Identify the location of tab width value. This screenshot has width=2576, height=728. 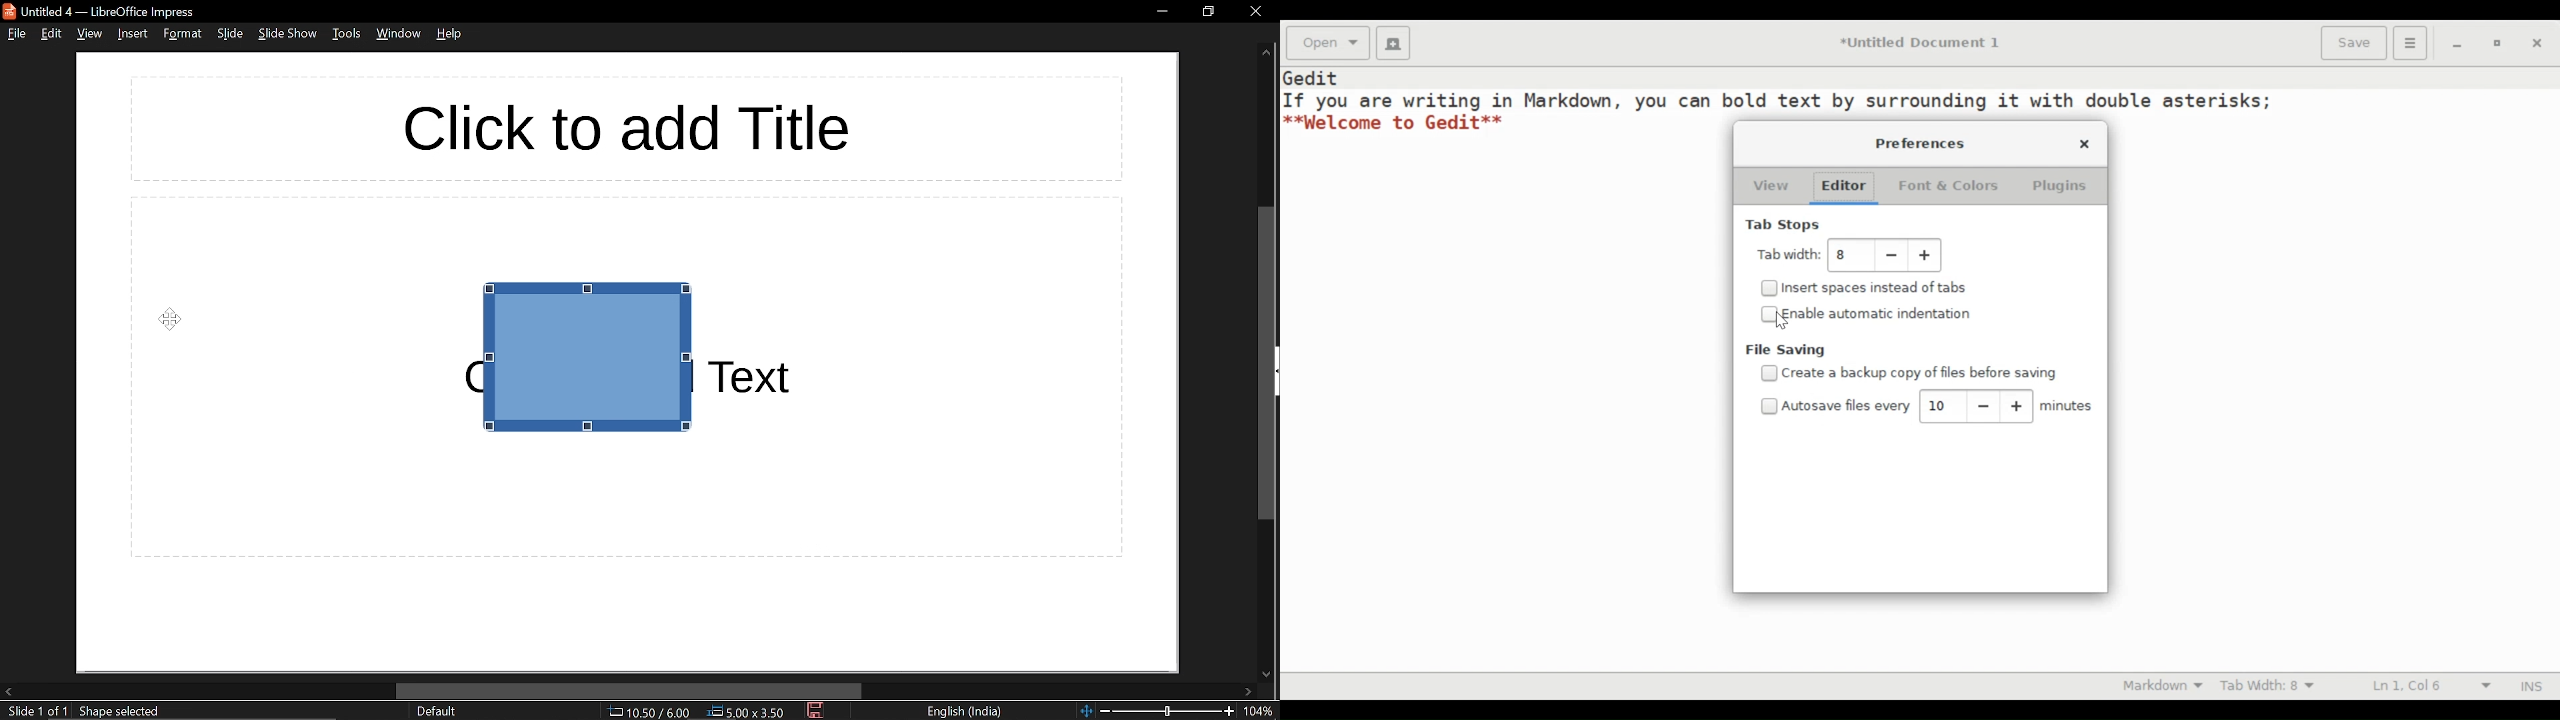
(1851, 255).